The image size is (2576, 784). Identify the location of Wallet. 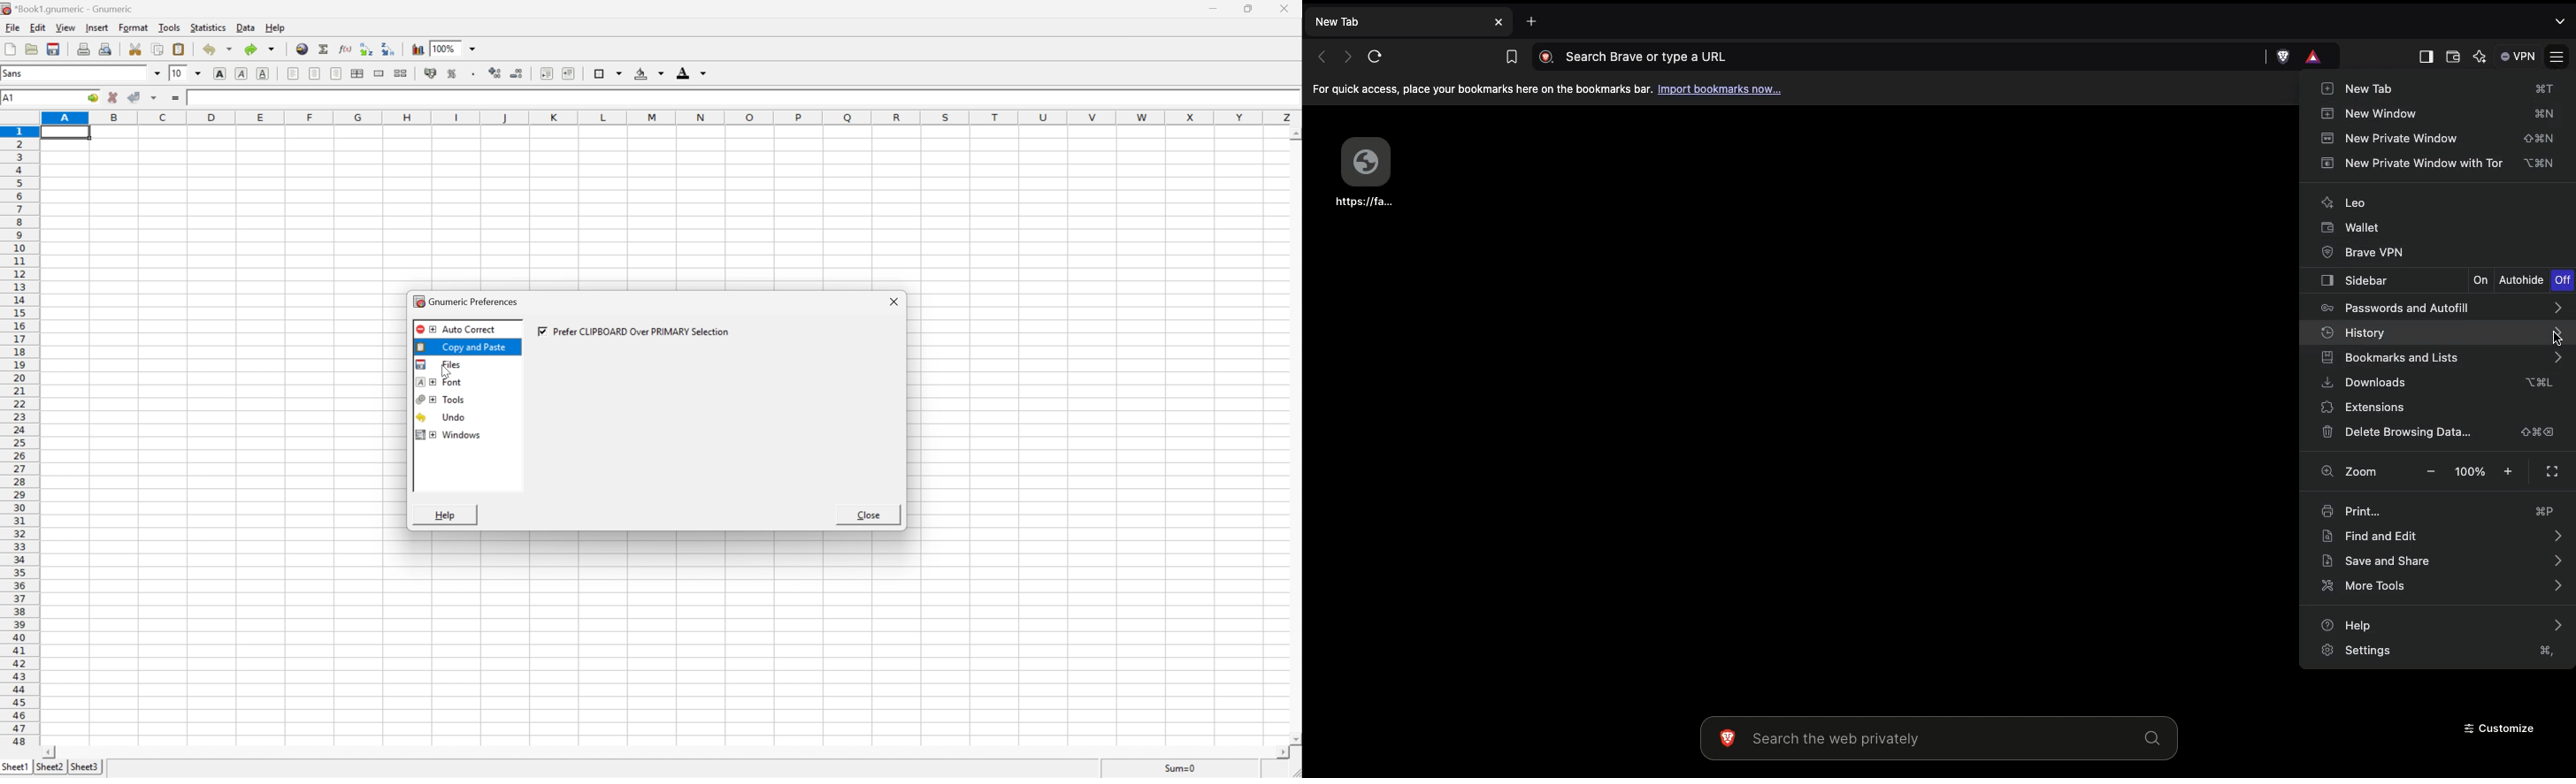
(2347, 230).